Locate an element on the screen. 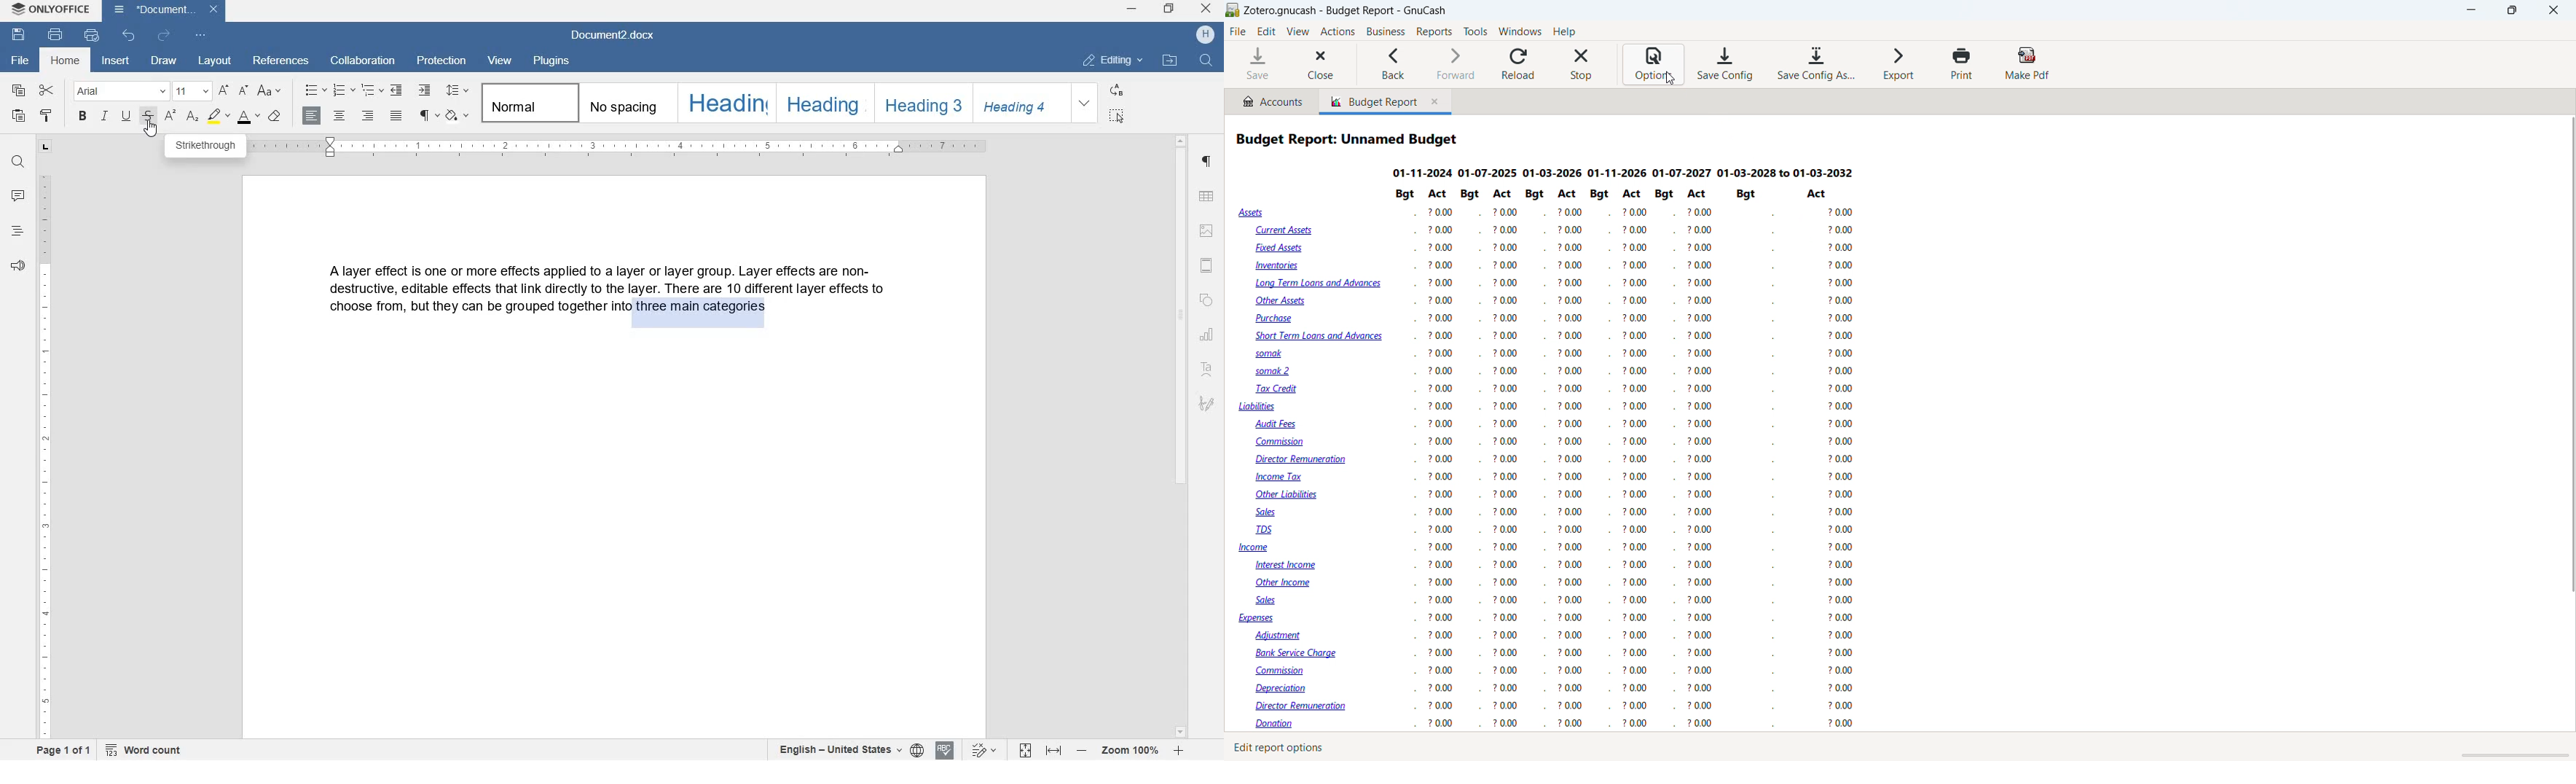  close tab is located at coordinates (1437, 102).